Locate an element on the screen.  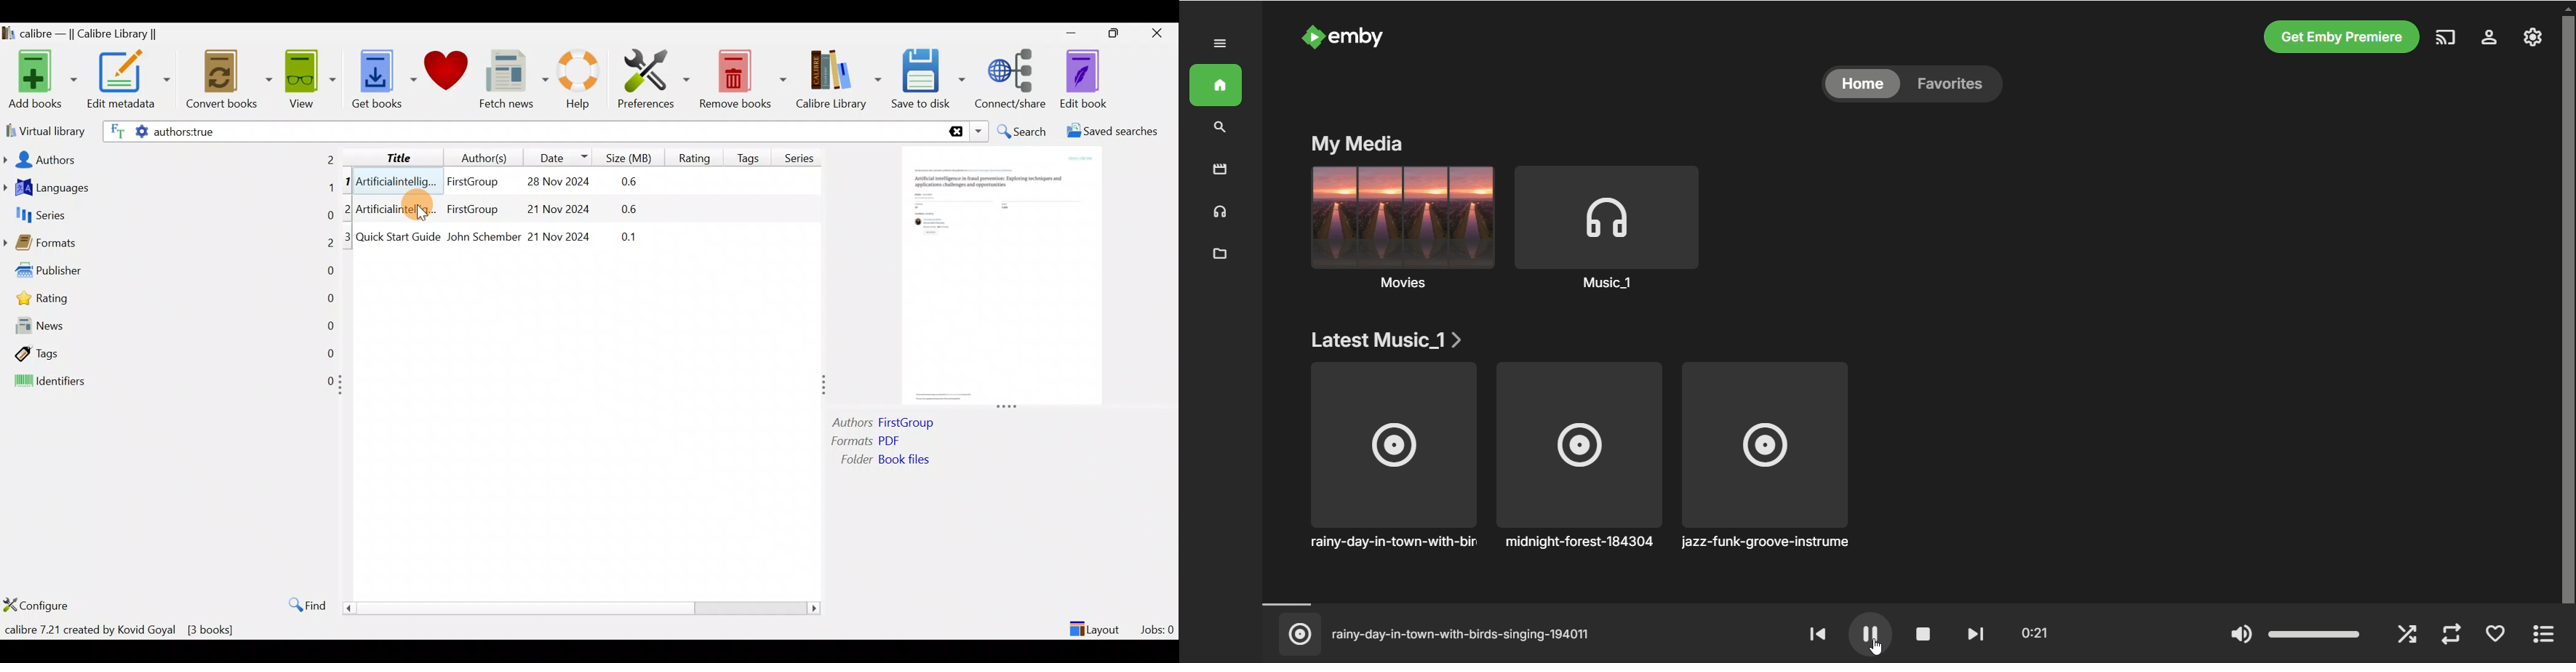
favorite is located at coordinates (2497, 634).